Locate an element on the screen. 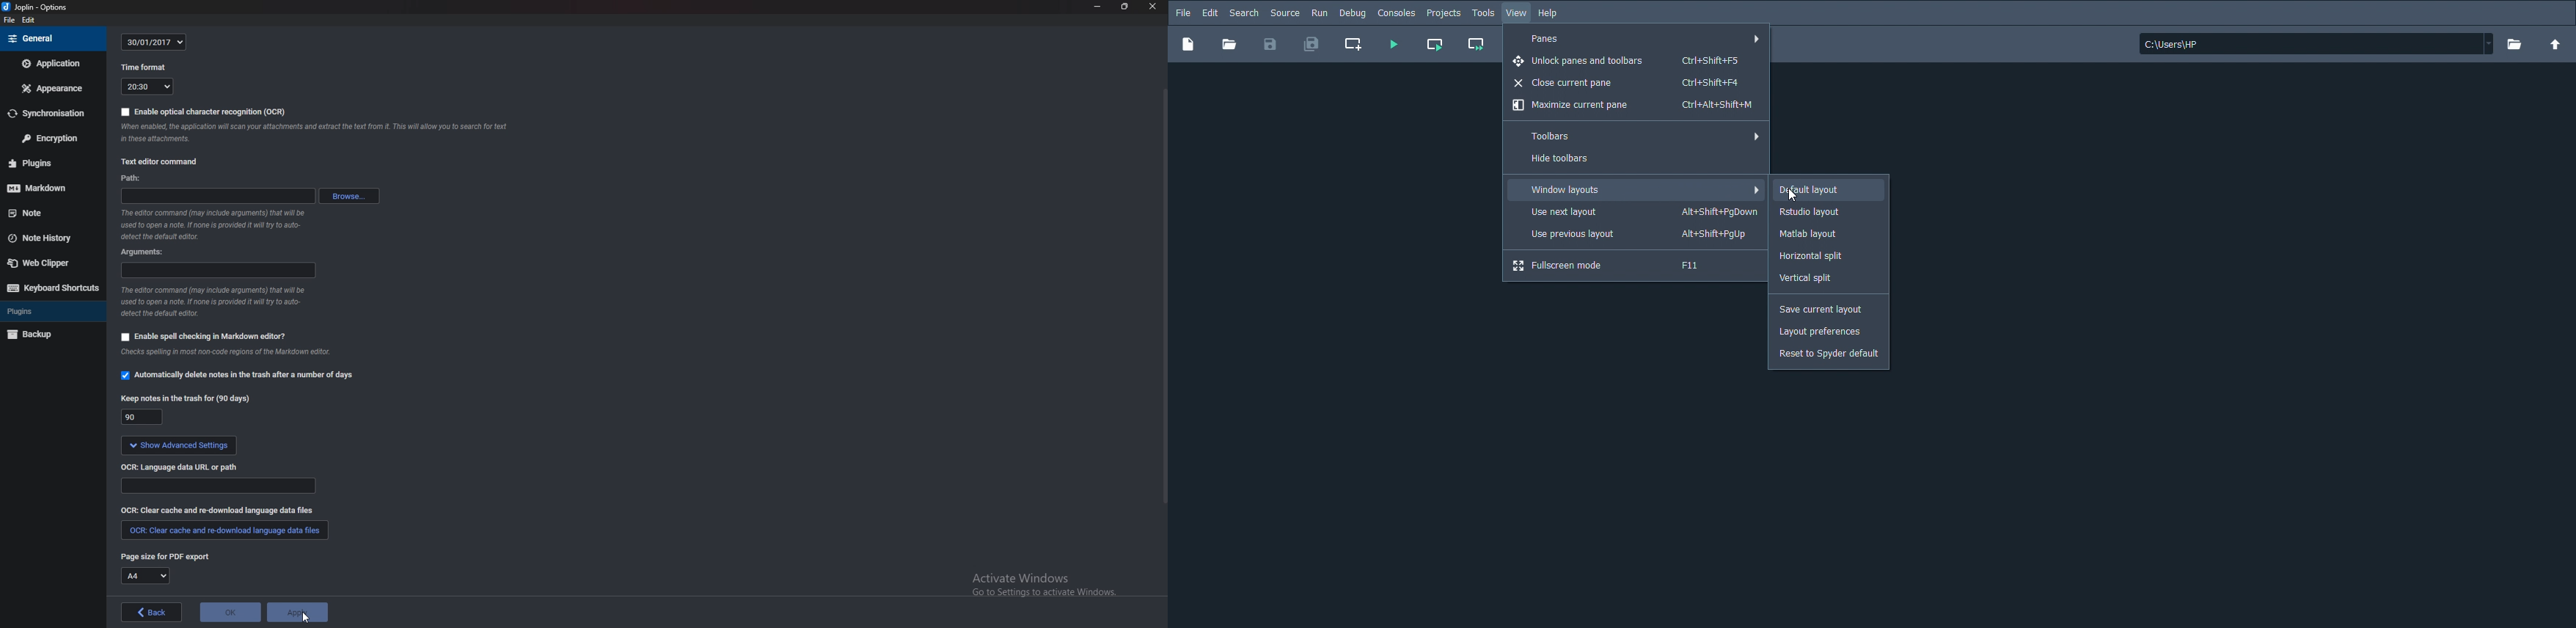  Vertical split is located at coordinates (1811, 277).